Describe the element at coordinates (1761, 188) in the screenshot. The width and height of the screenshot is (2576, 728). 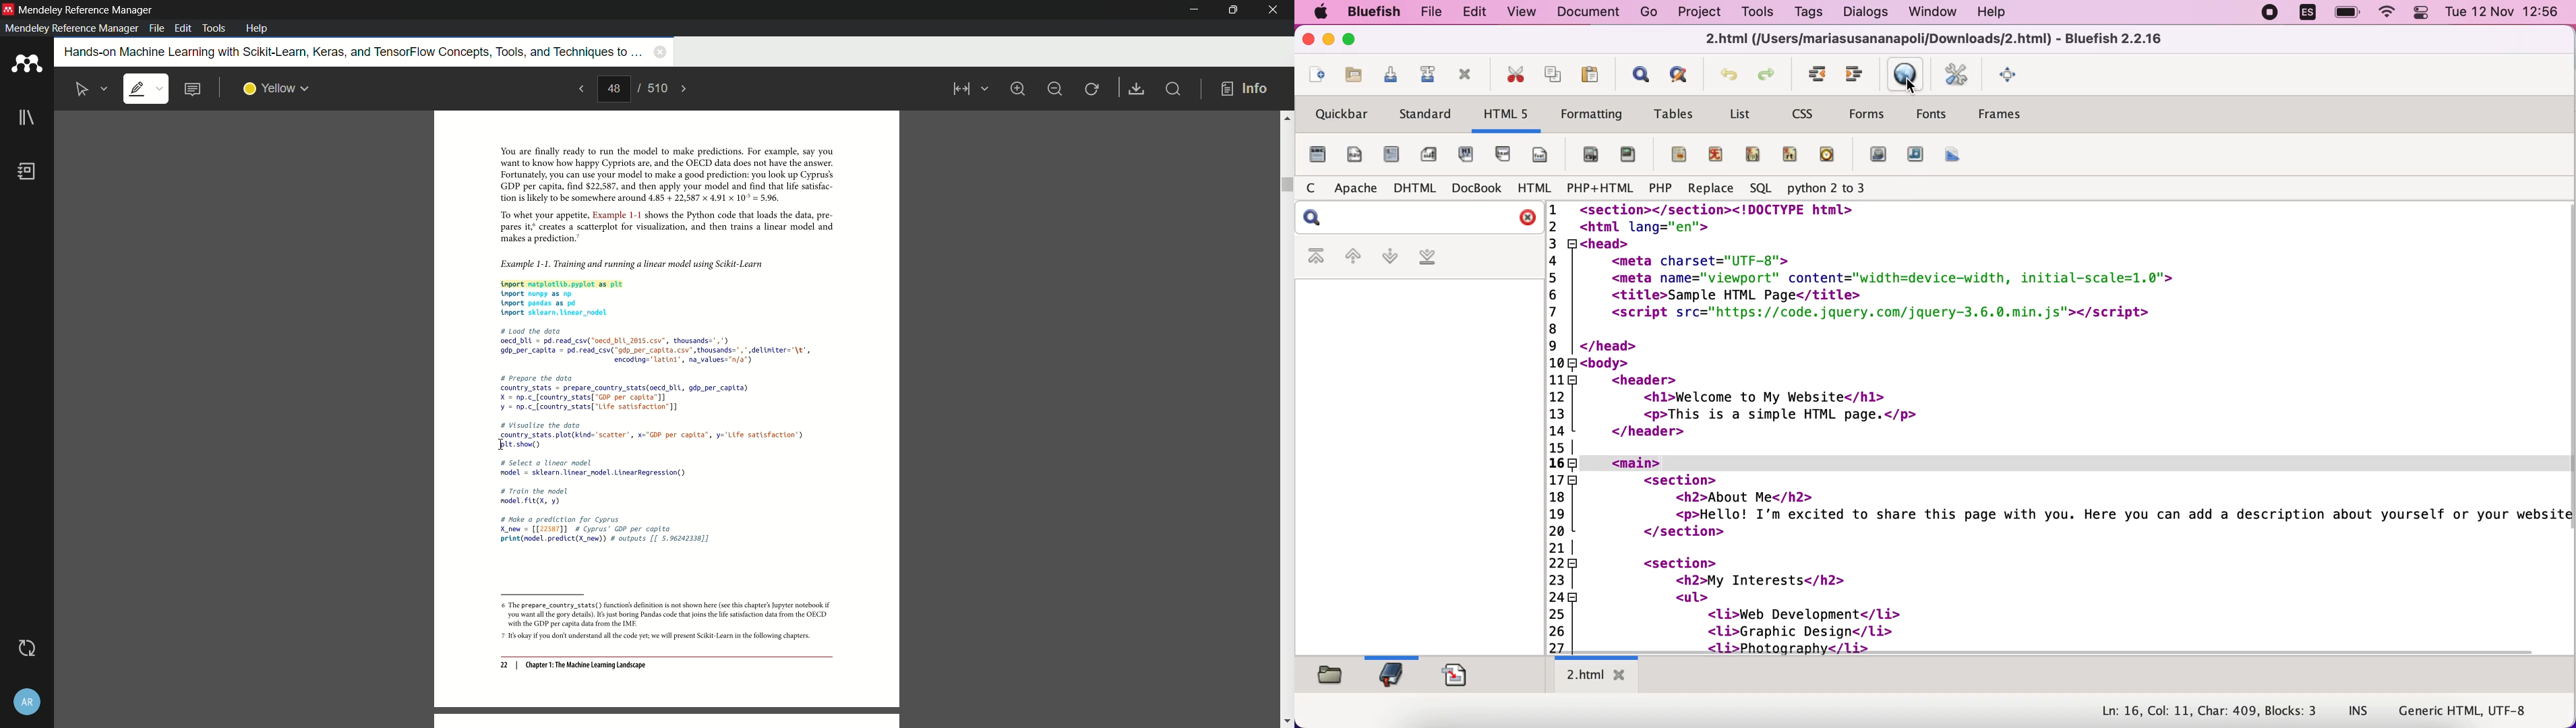
I see `sql` at that location.